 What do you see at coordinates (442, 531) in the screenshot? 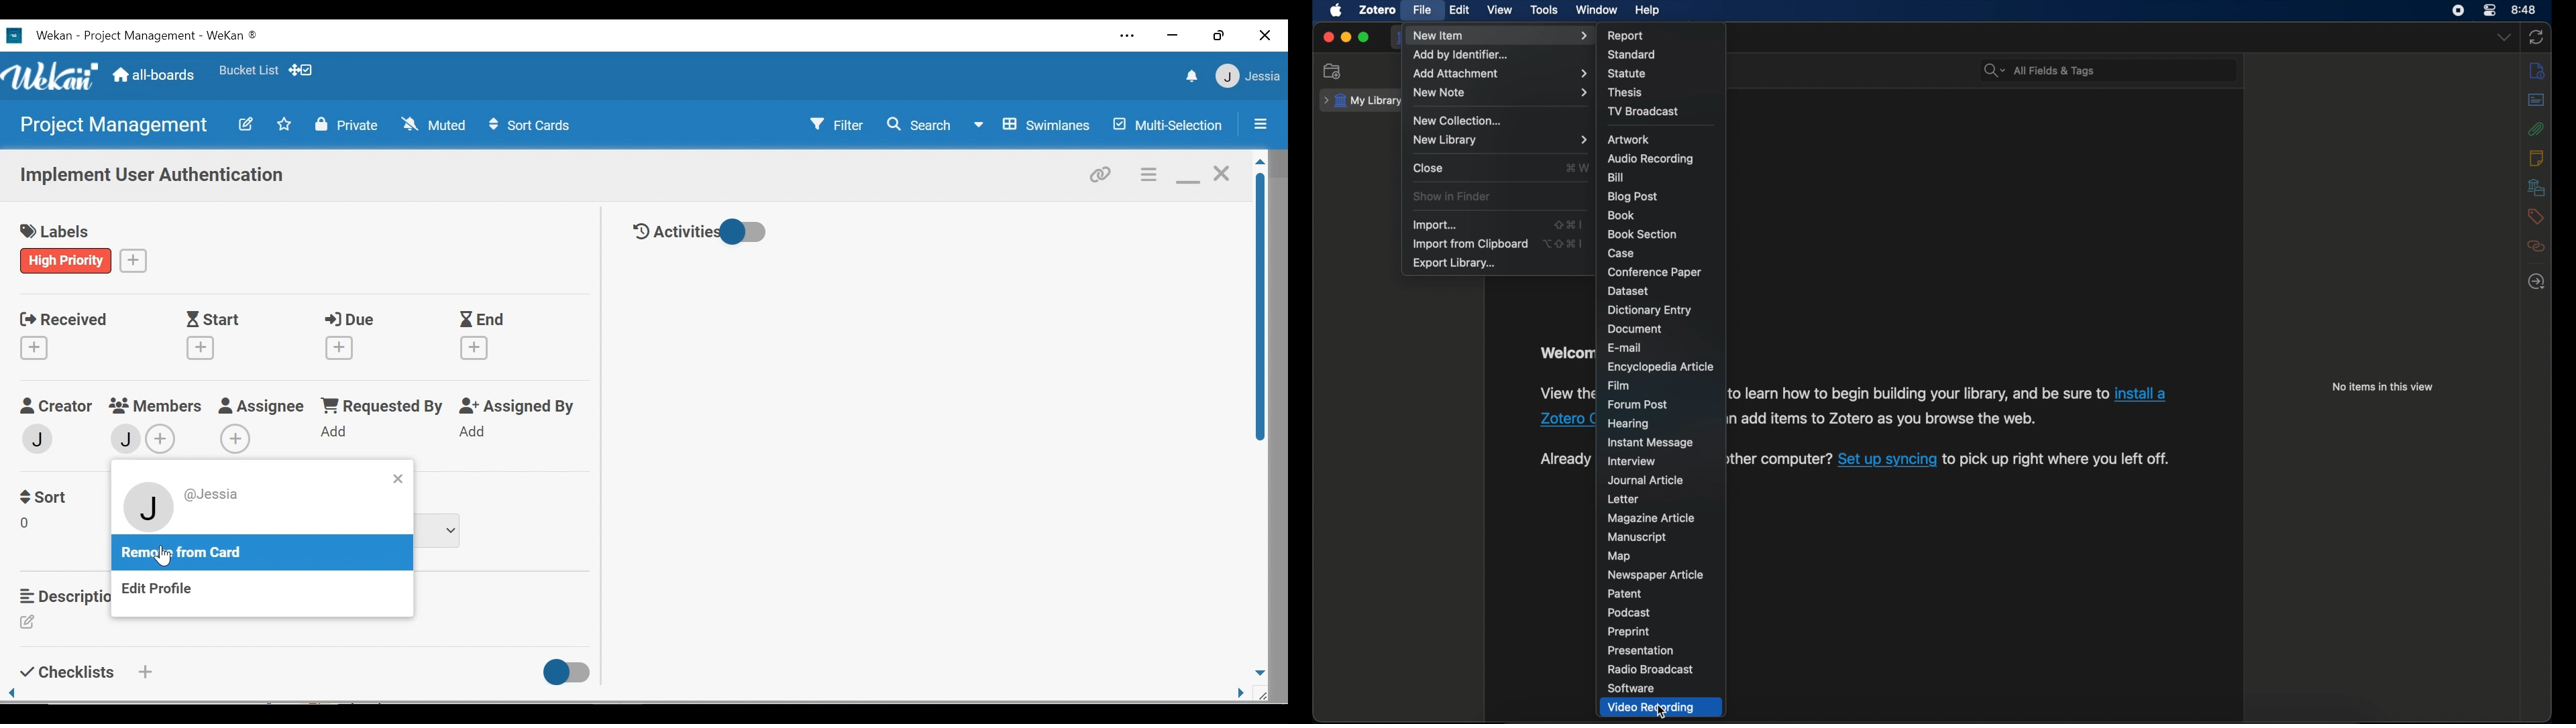
I see `To Do List ` at bounding box center [442, 531].